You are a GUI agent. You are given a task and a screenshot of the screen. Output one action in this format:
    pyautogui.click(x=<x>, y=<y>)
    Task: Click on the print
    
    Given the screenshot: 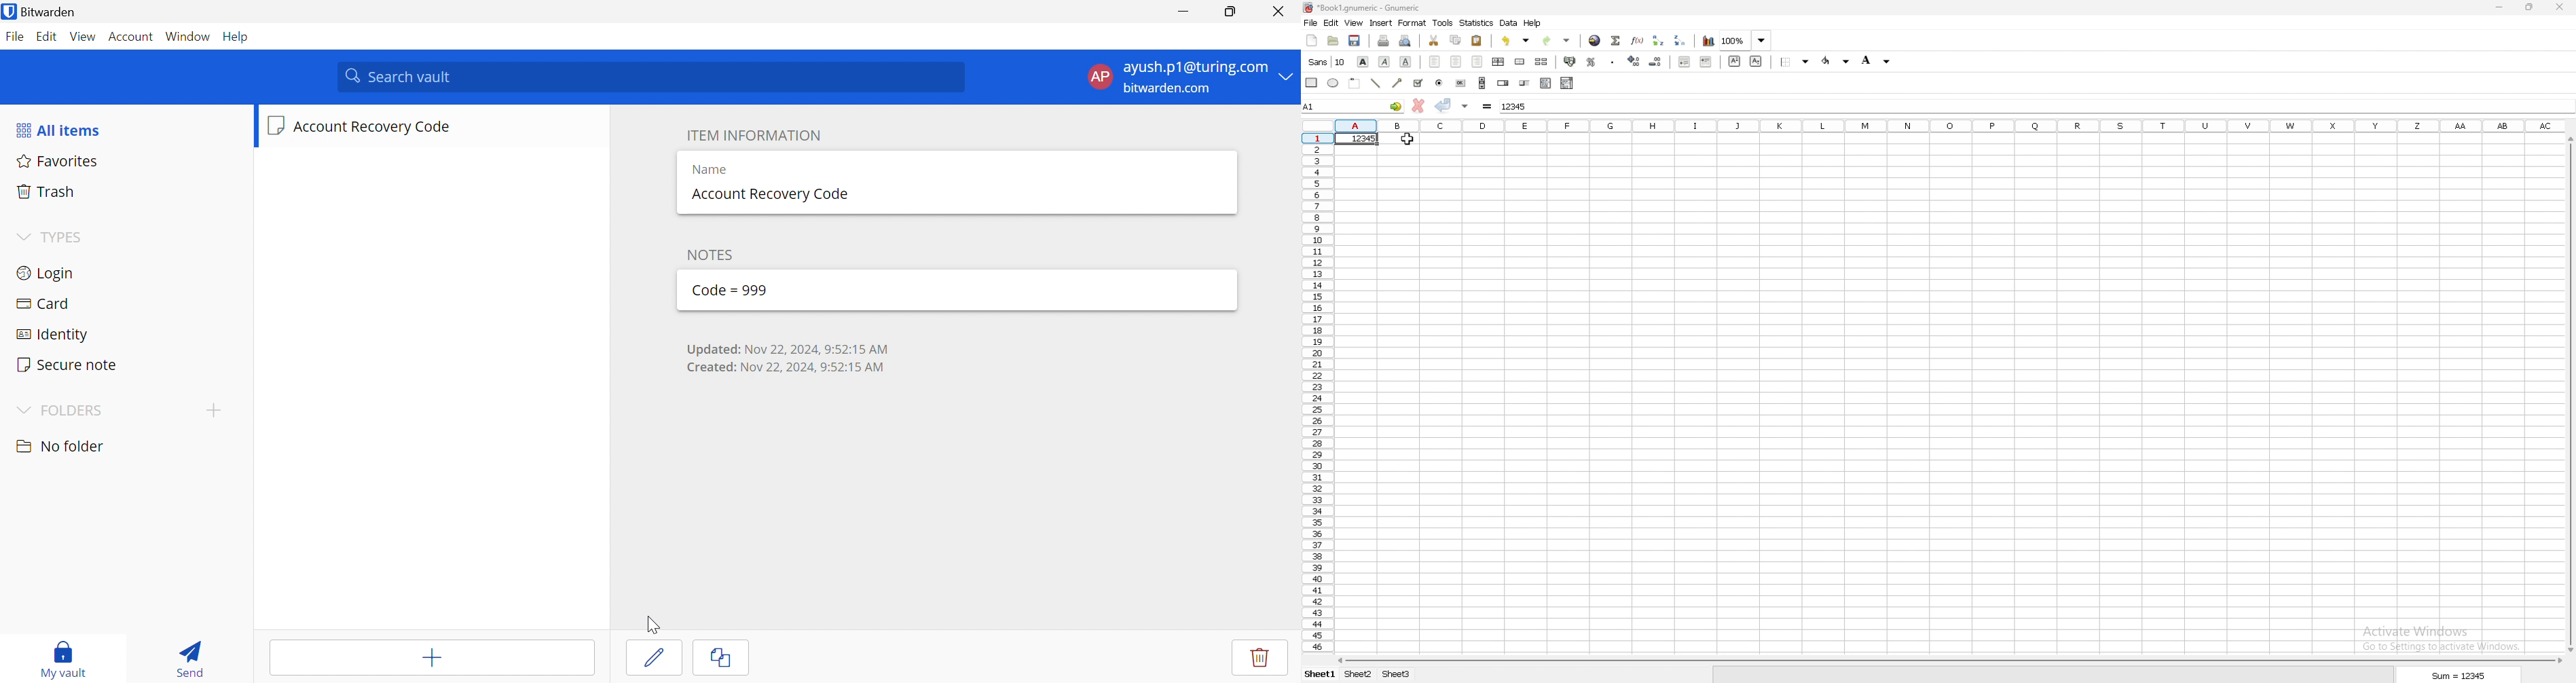 What is the action you would take?
    pyautogui.click(x=1384, y=40)
    